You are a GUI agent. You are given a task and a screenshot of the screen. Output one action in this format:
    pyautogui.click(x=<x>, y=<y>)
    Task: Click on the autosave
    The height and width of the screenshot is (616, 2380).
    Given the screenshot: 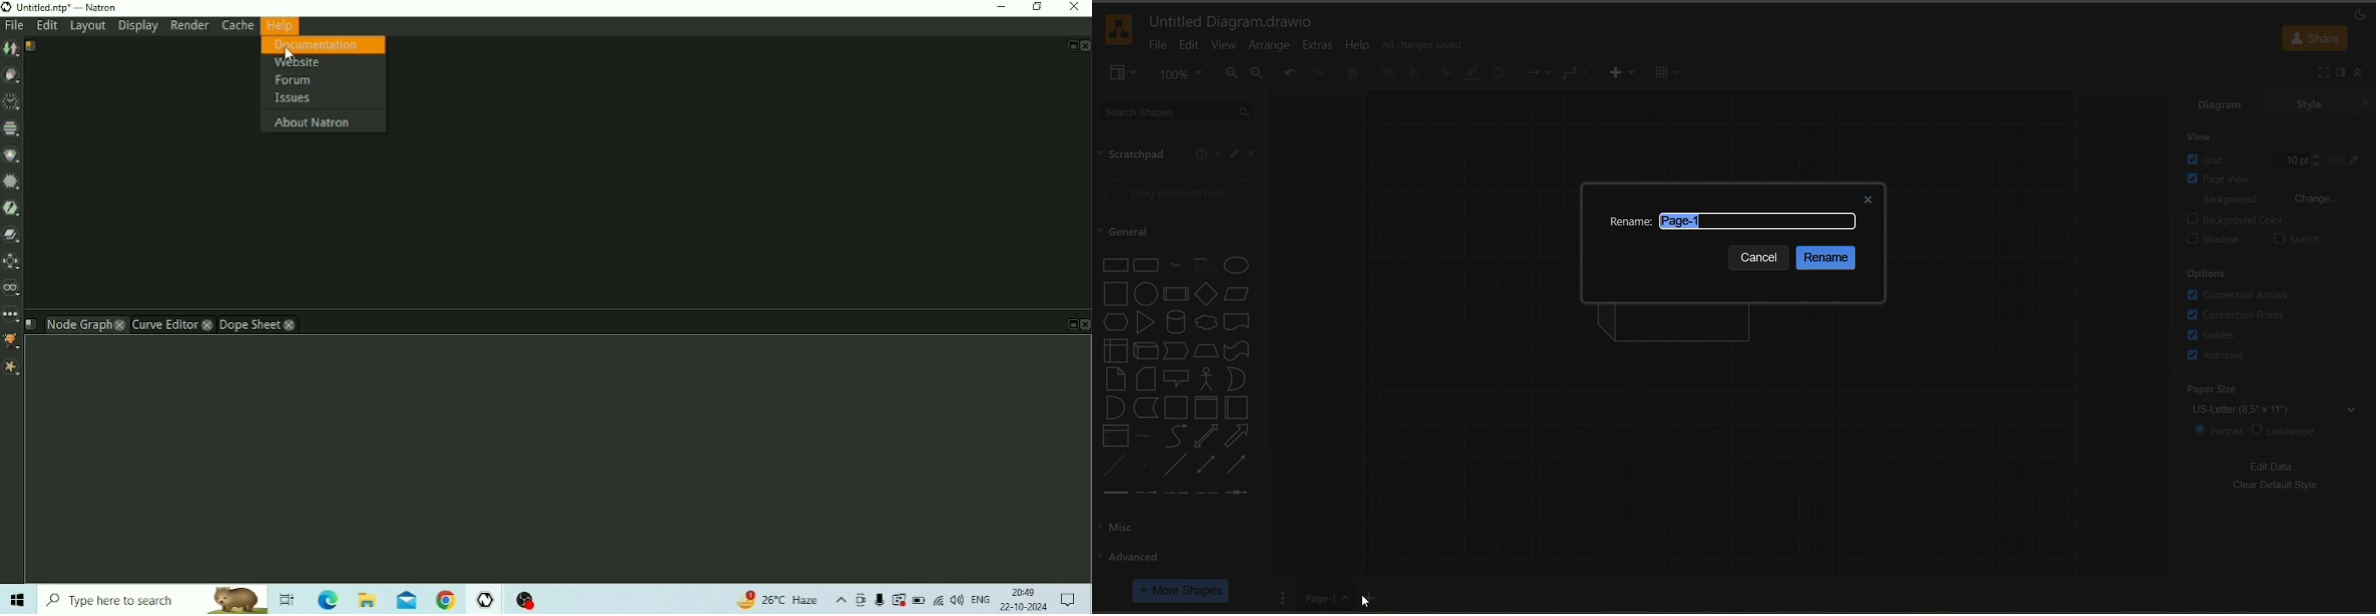 What is the action you would take?
    pyautogui.click(x=2219, y=356)
    